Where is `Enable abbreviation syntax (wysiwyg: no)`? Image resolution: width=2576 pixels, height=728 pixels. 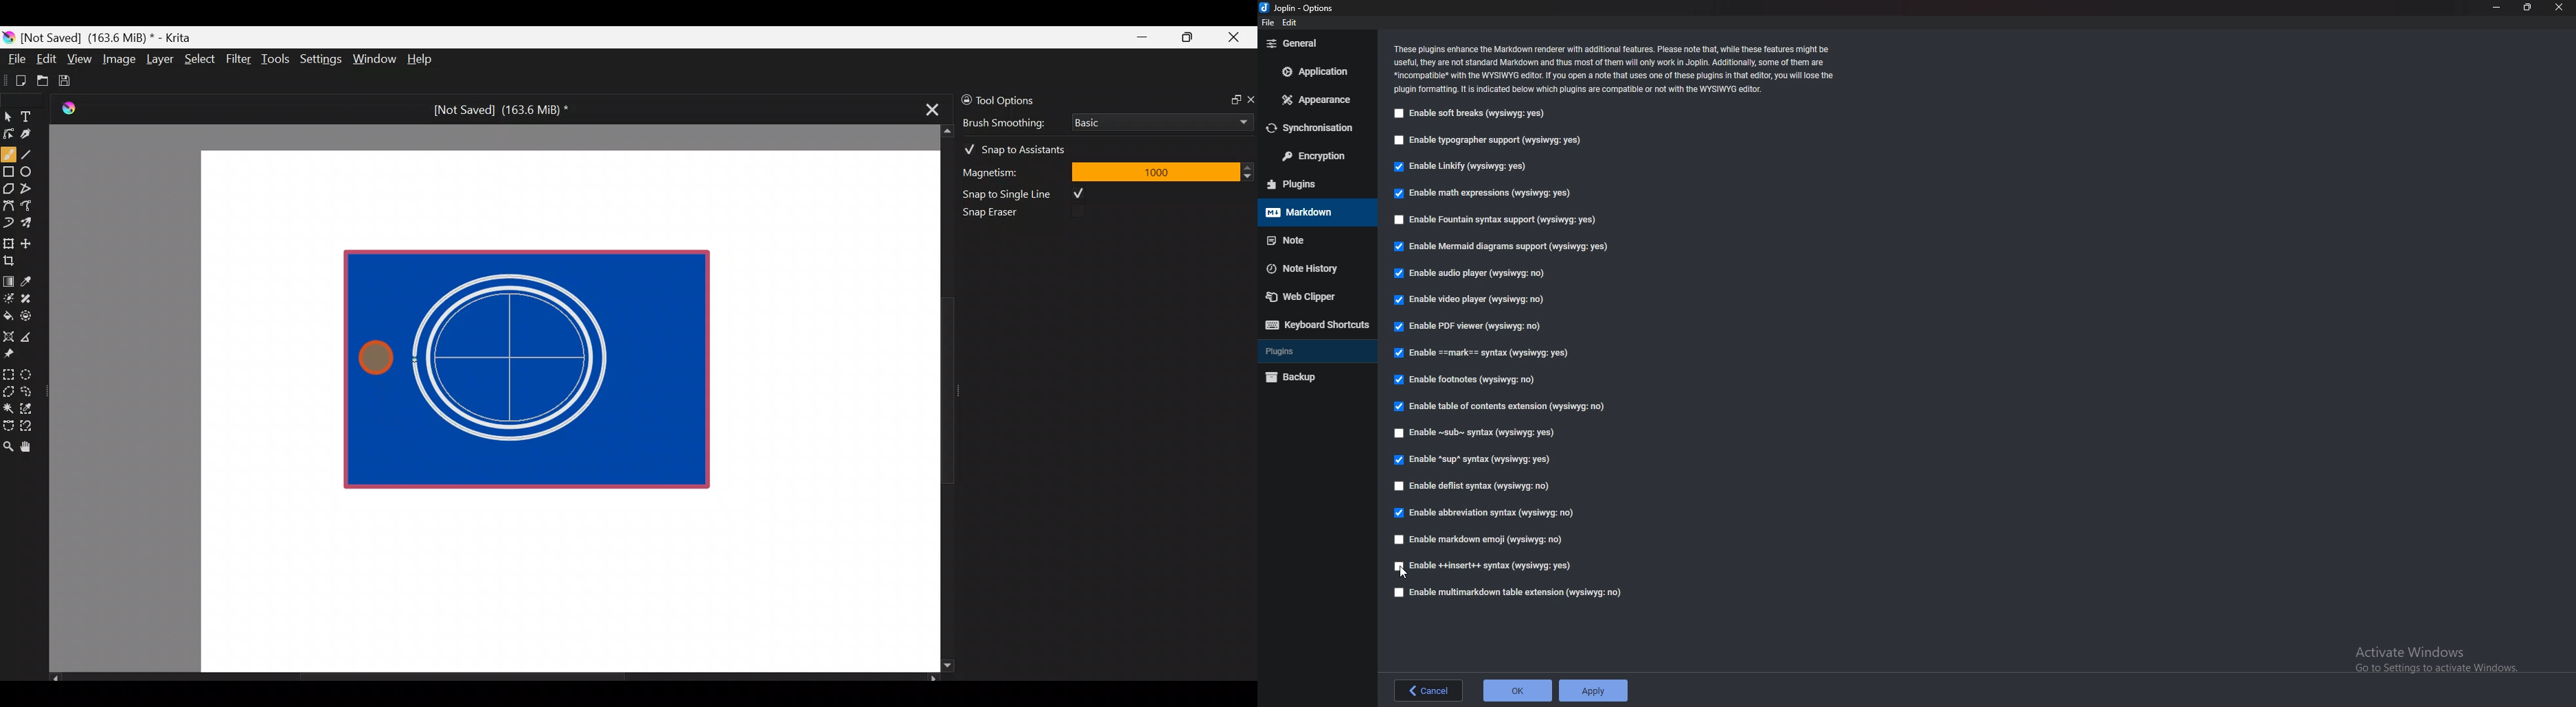
Enable abbreviation syntax (wysiwyg: no) is located at coordinates (1483, 513).